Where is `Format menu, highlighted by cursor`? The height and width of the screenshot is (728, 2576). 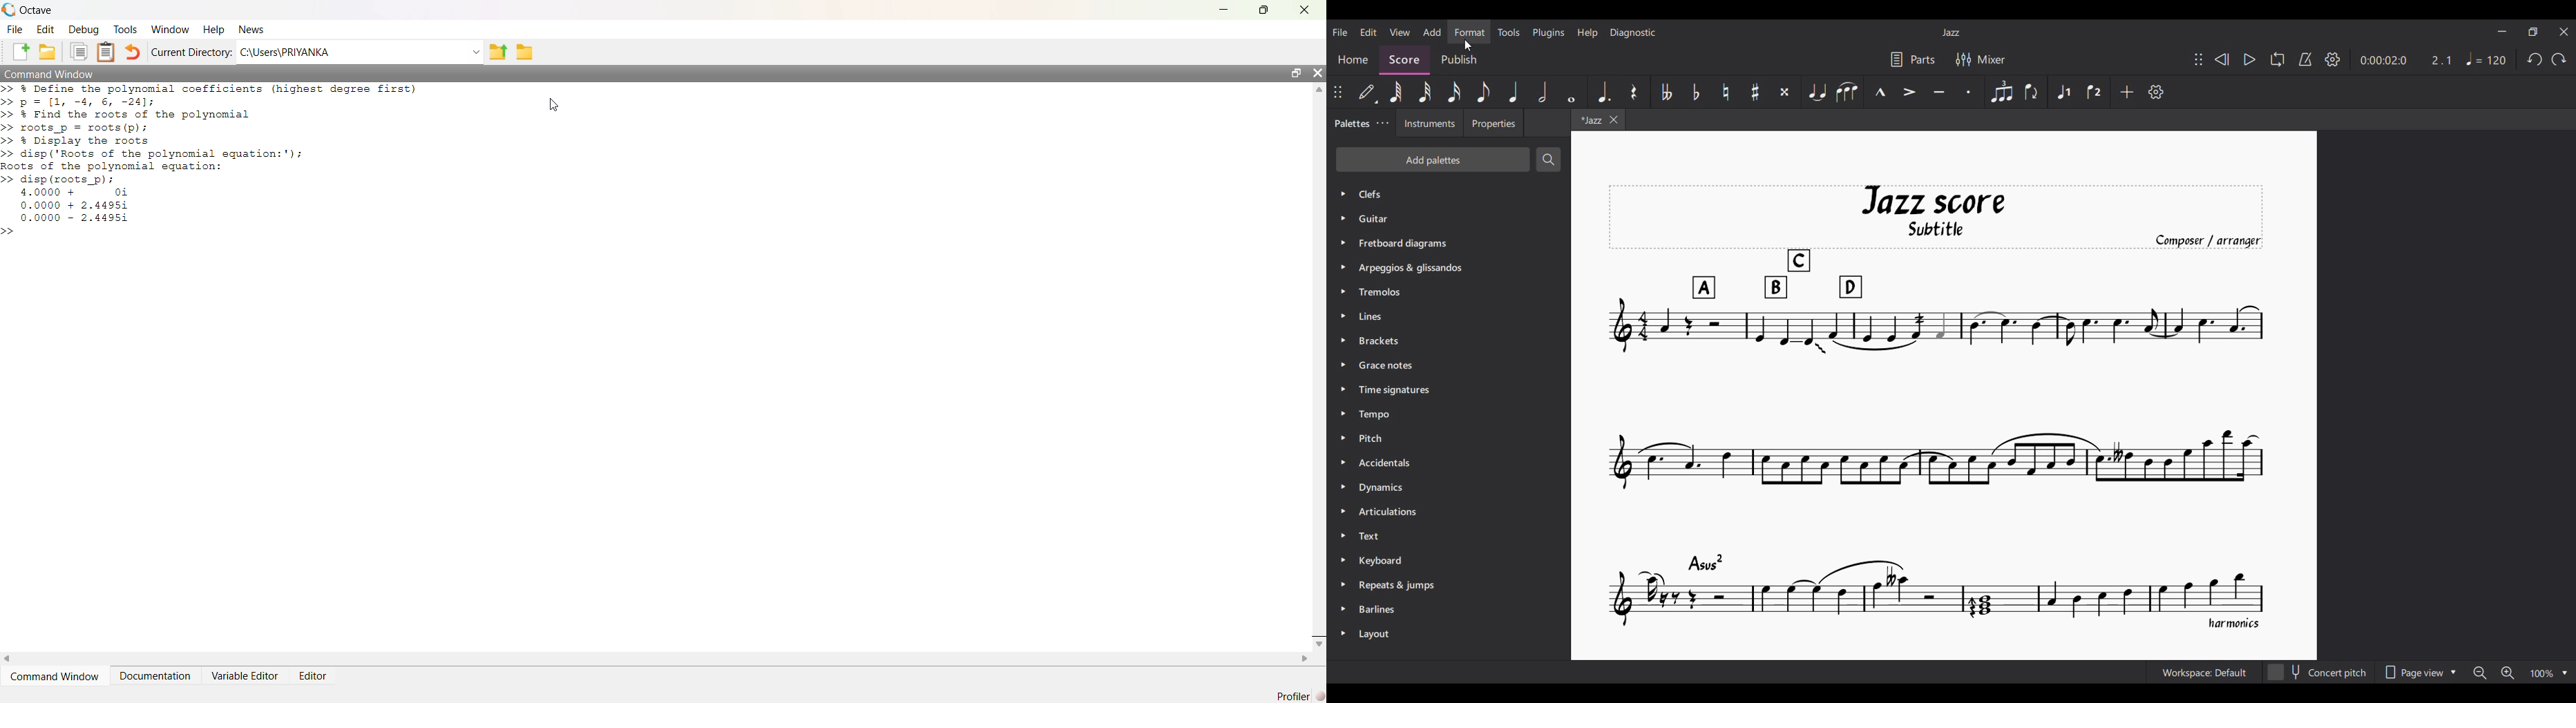 Format menu, highlighted by cursor is located at coordinates (1470, 33).